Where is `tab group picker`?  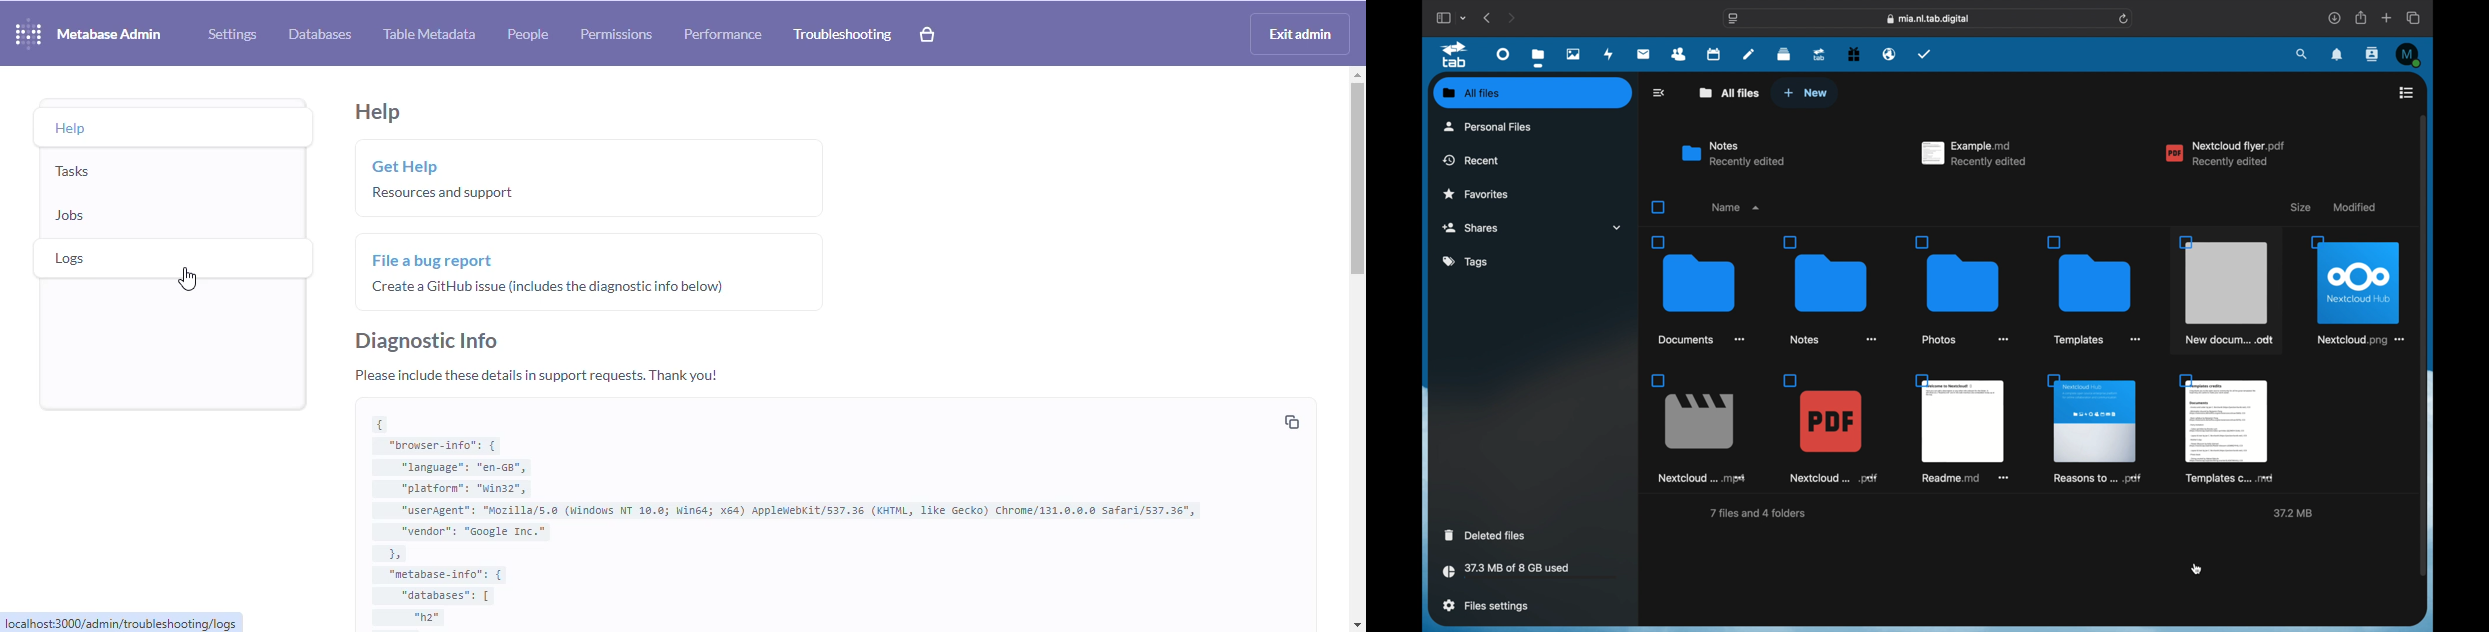 tab group picker is located at coordinates (1464, 18).